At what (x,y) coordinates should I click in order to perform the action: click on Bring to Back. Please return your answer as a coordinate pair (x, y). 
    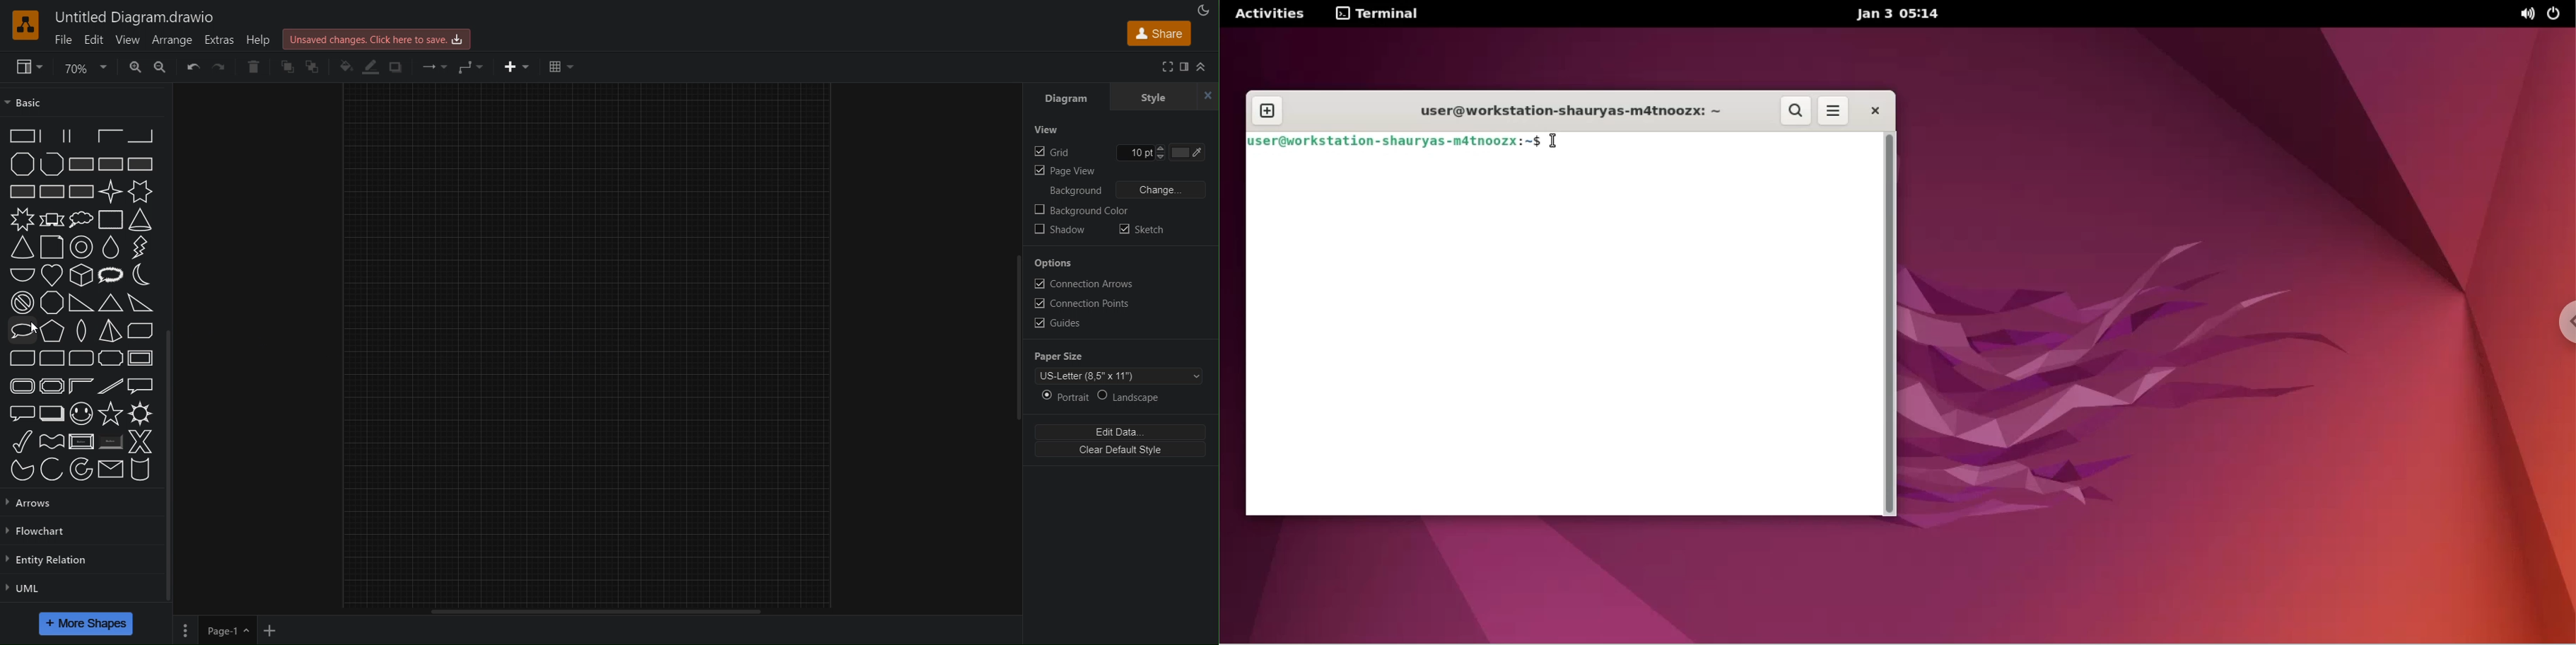
    Looking at the image, I should click on (313, 67).